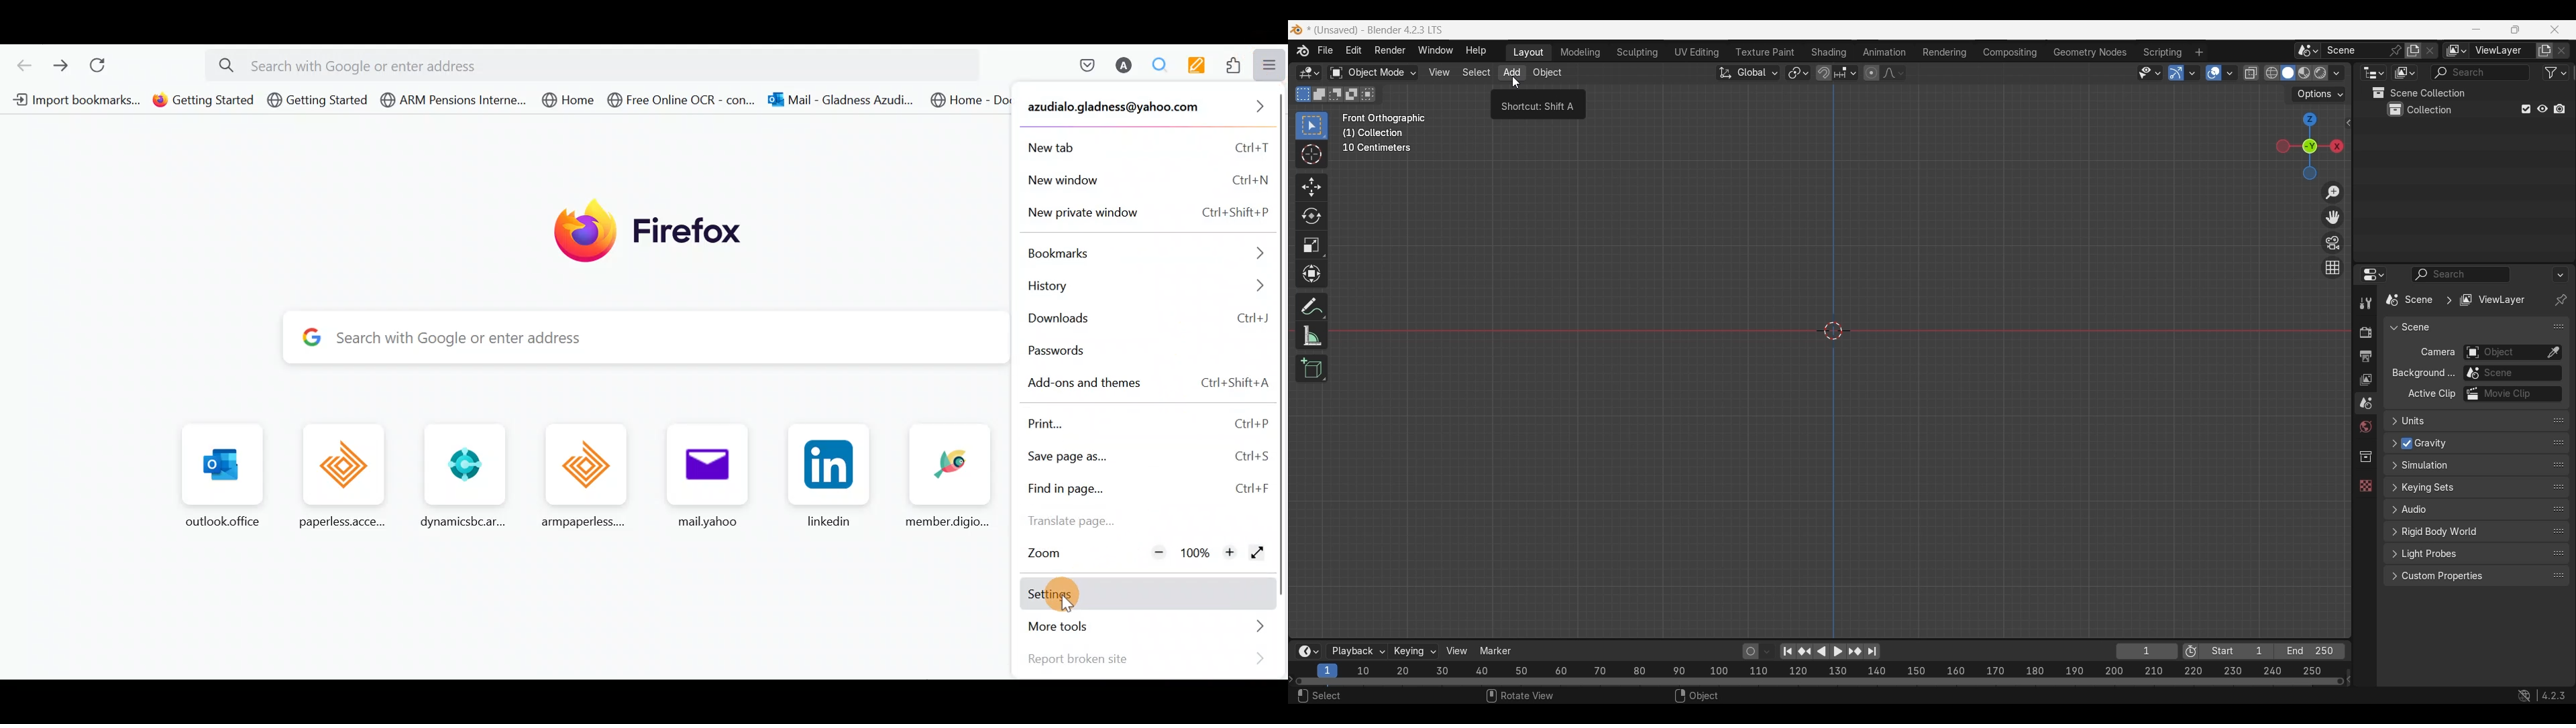 This screenshot has height=728, width=2576. Describe the element at coordinates (1100, 518) in the screenshot. I see `Translate page` at that location.